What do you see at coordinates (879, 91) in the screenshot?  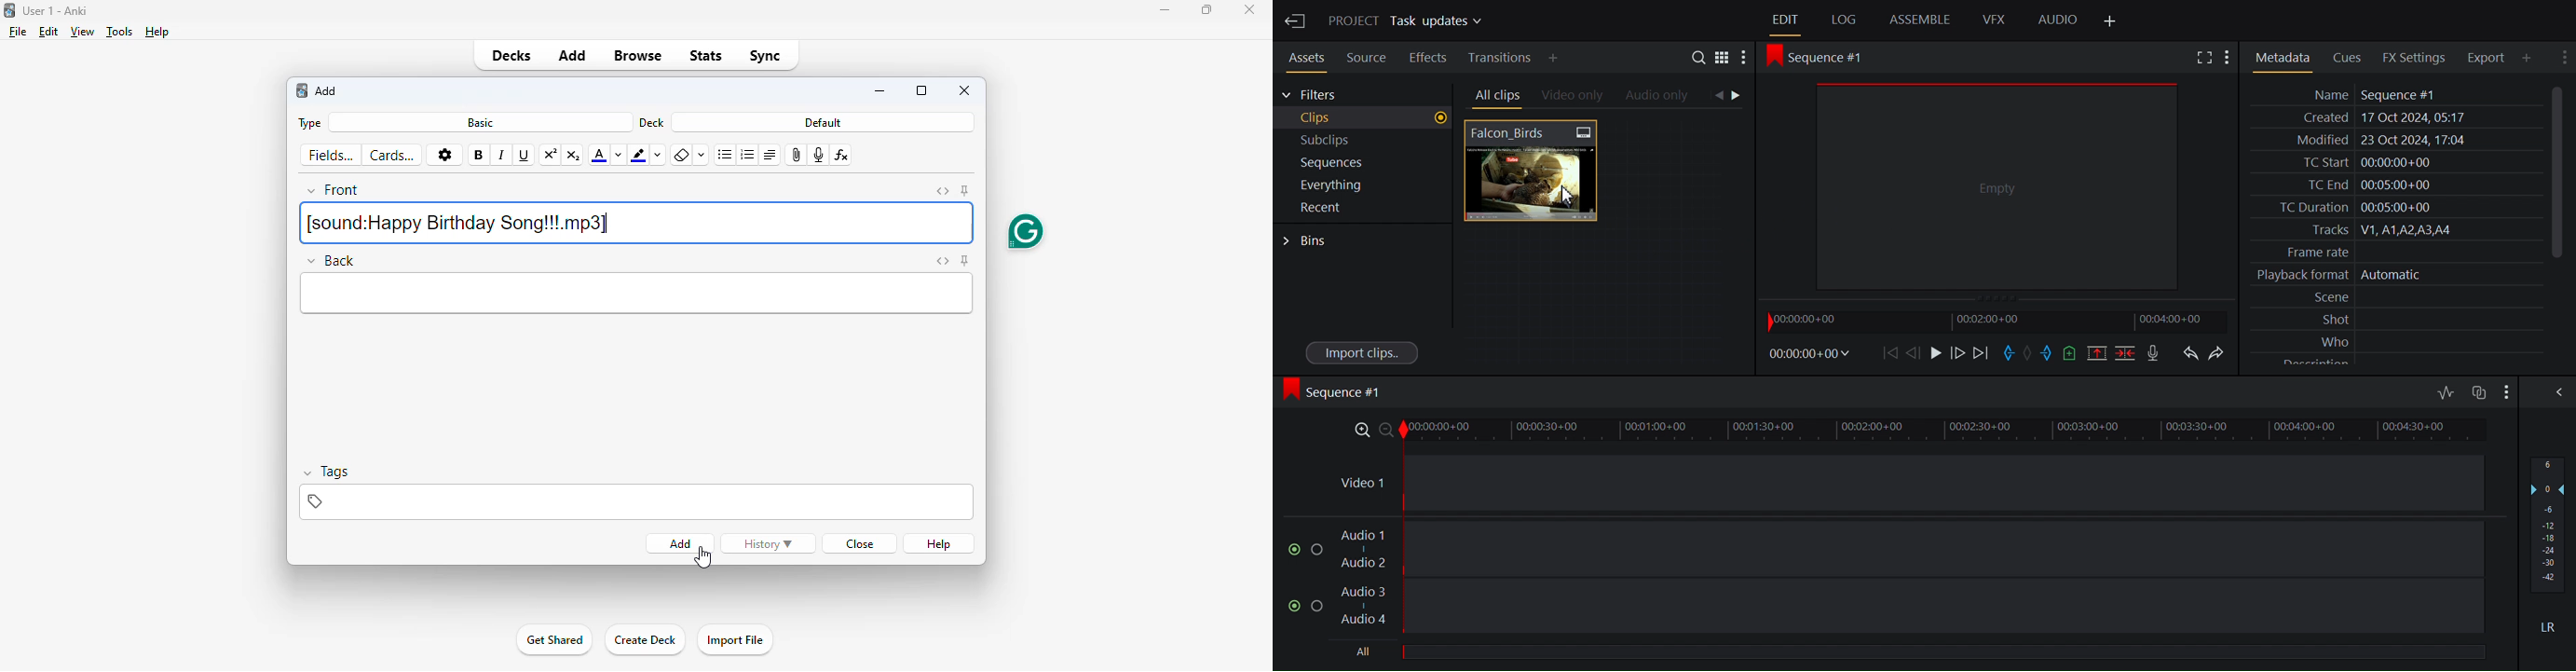 I see `minimize` at bounding box center [879, 91].